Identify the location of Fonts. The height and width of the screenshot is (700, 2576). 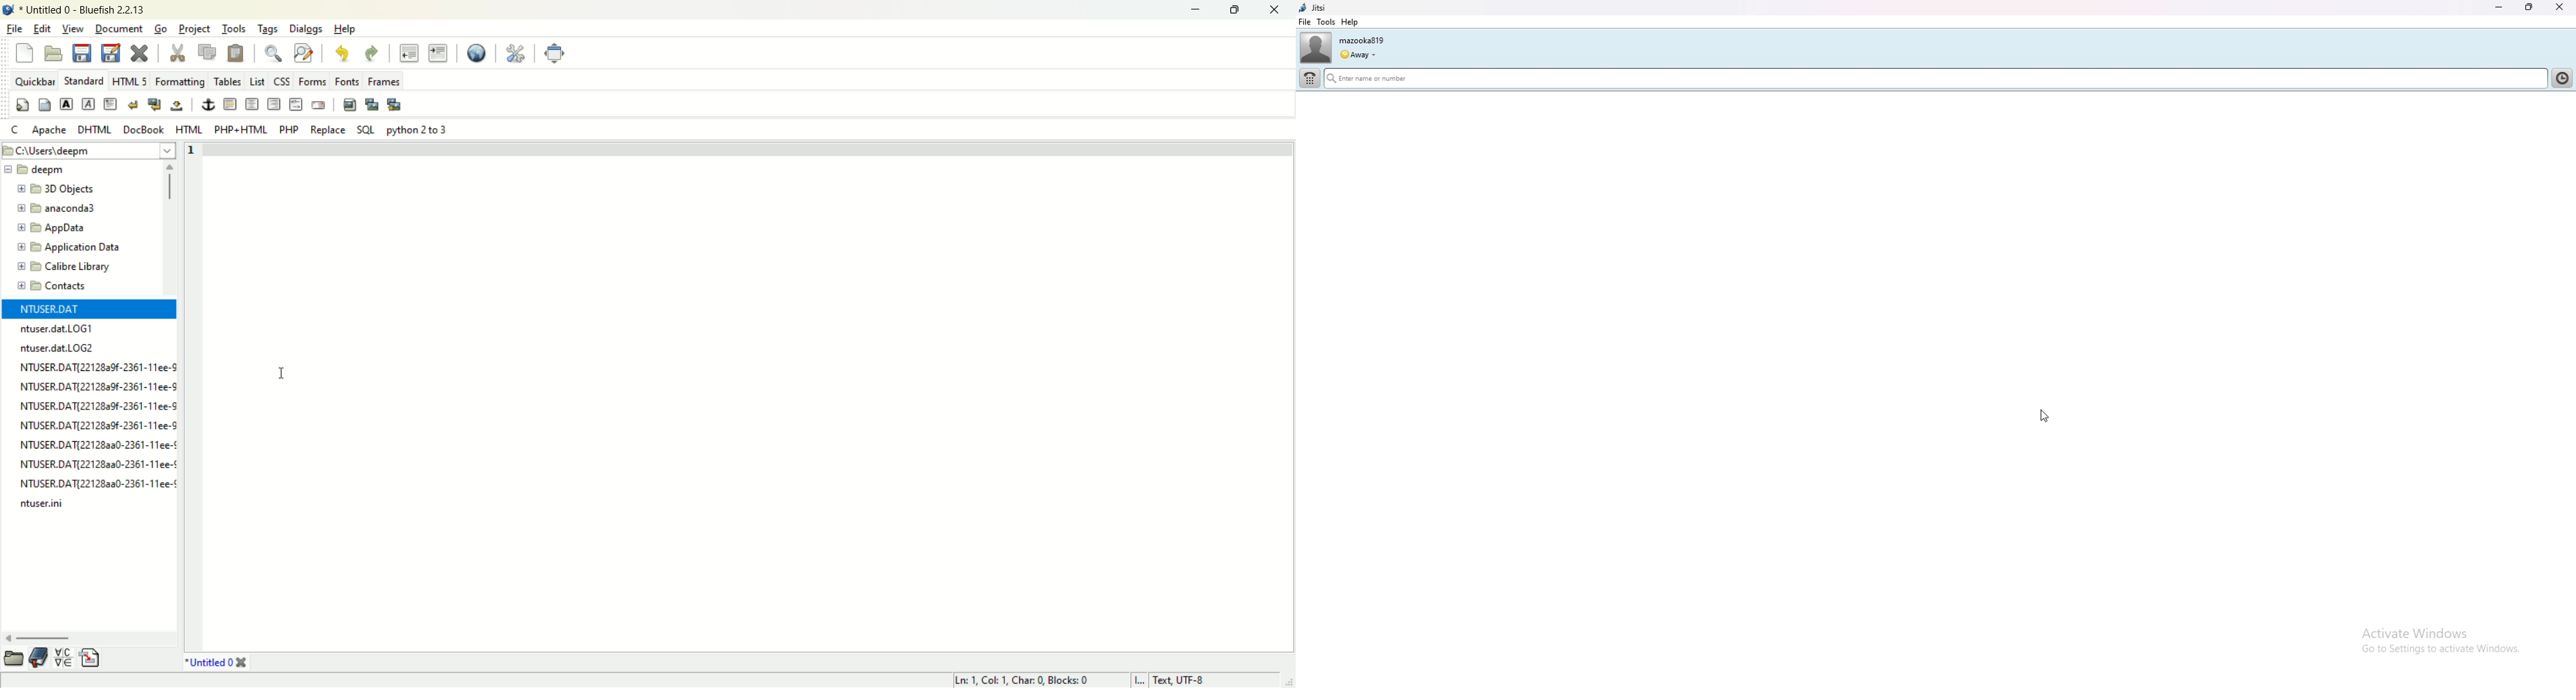
(346, 81).